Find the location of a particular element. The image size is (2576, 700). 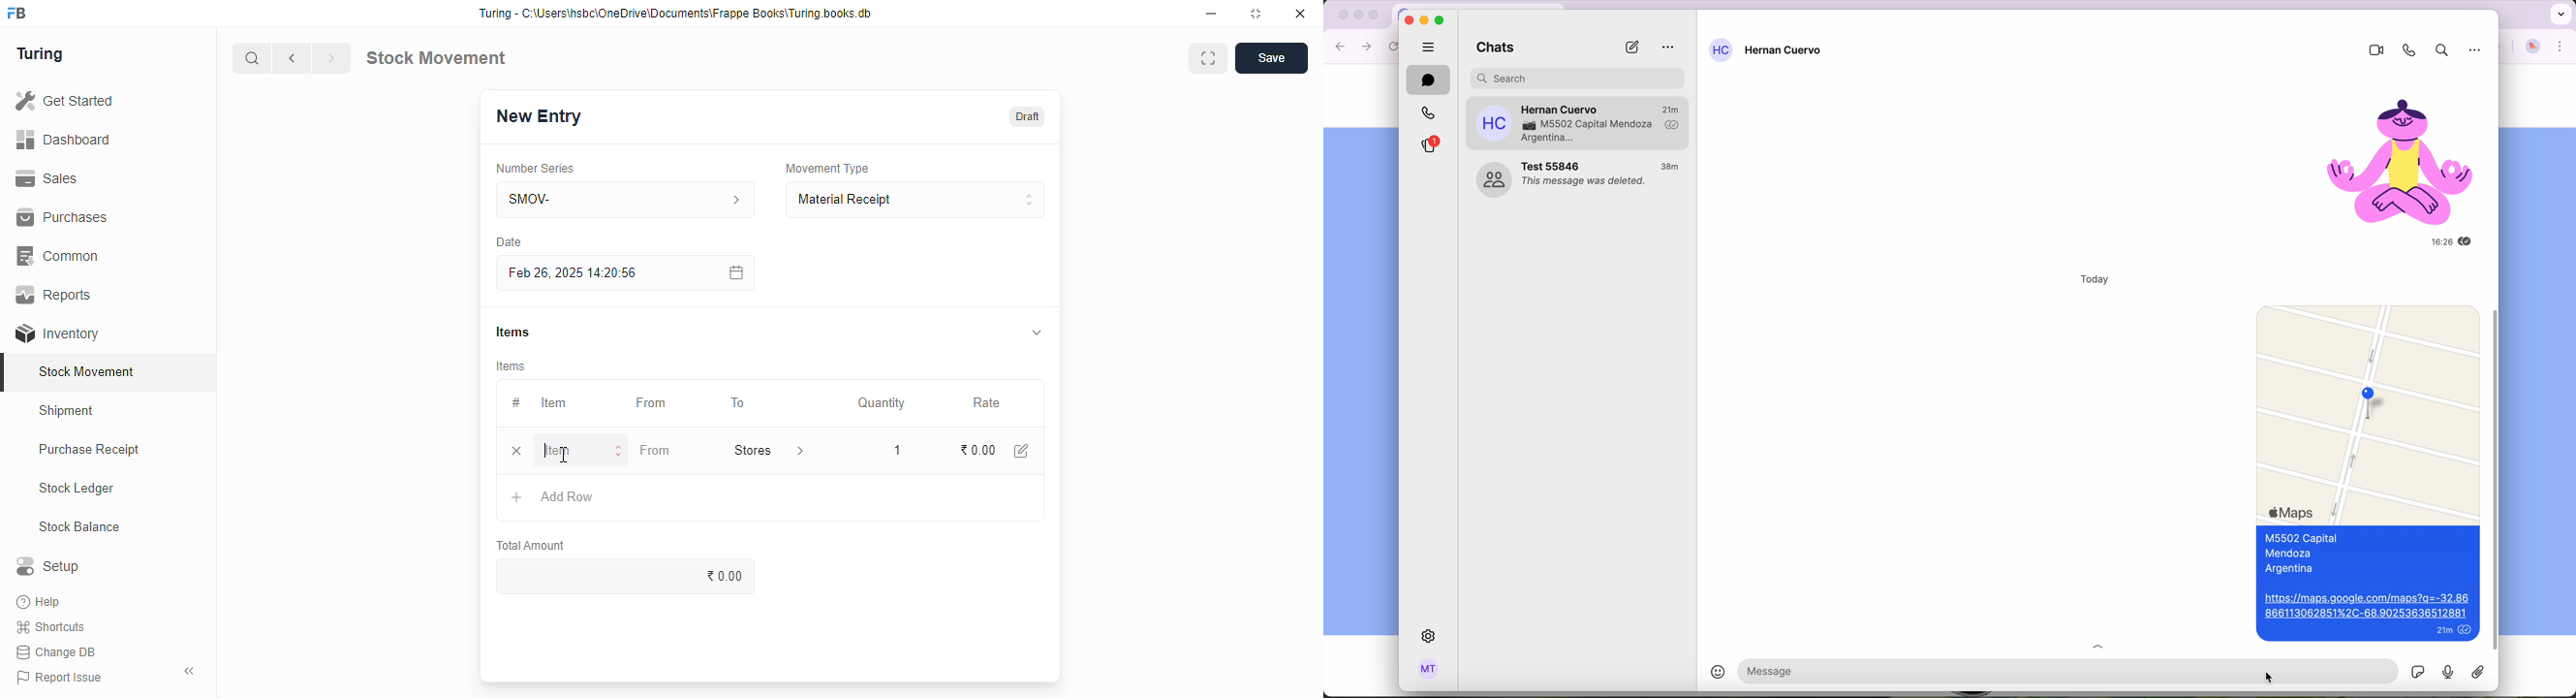

report issue is located at coordinates (59, 677).